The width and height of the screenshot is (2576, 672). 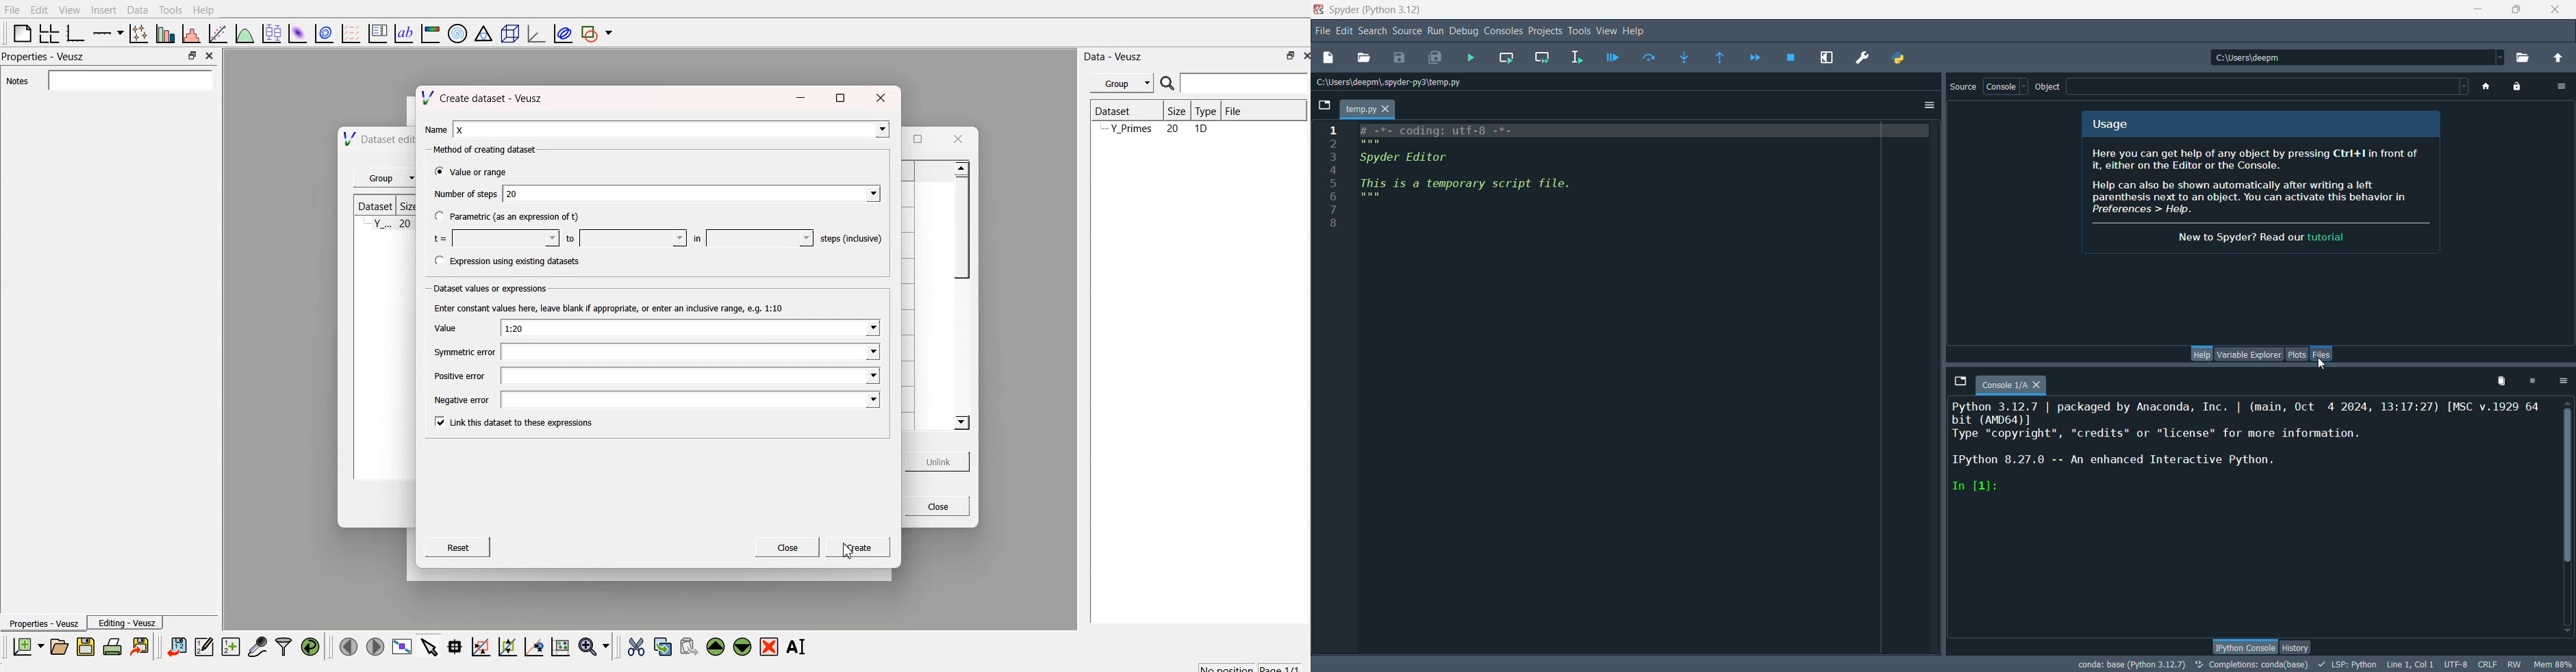 What do you see at coordinates (1899, 58) in the screenshot?
I see `Pythonpath manager` at bounding box center [1899, 58].